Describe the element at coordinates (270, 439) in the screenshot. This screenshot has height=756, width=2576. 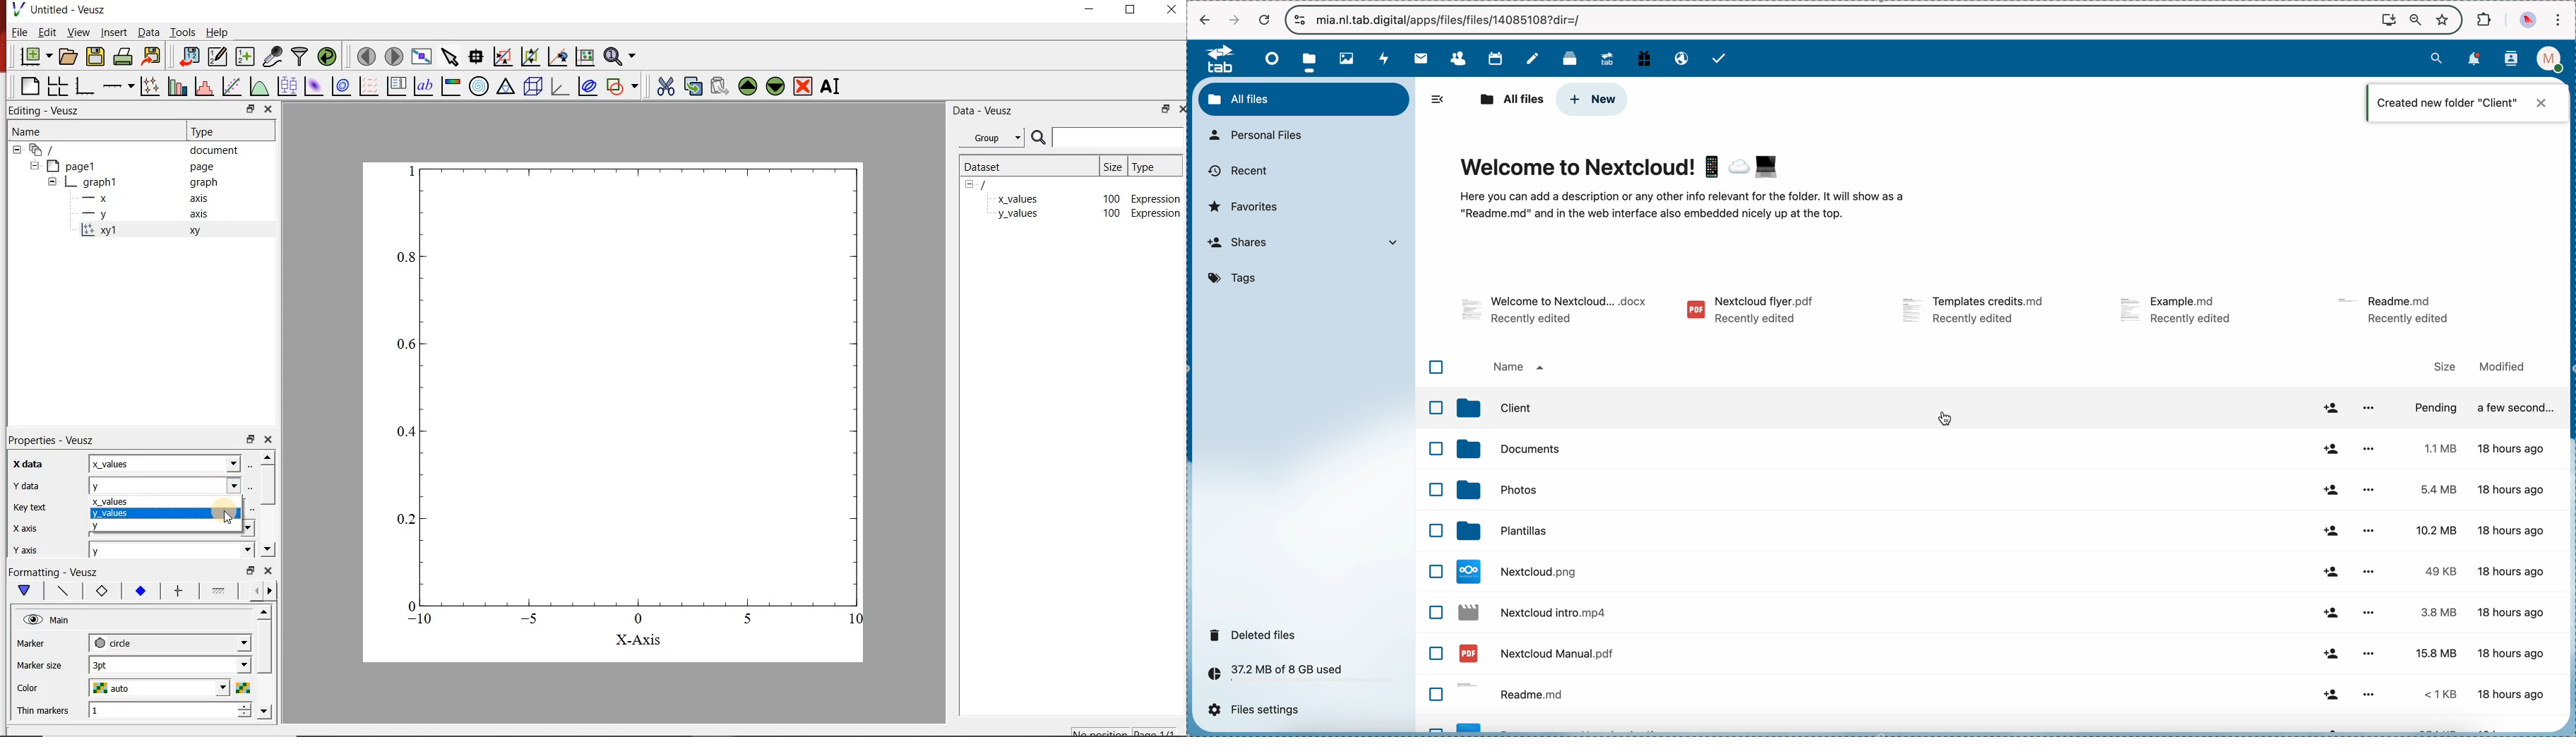
I see `close` at that location.